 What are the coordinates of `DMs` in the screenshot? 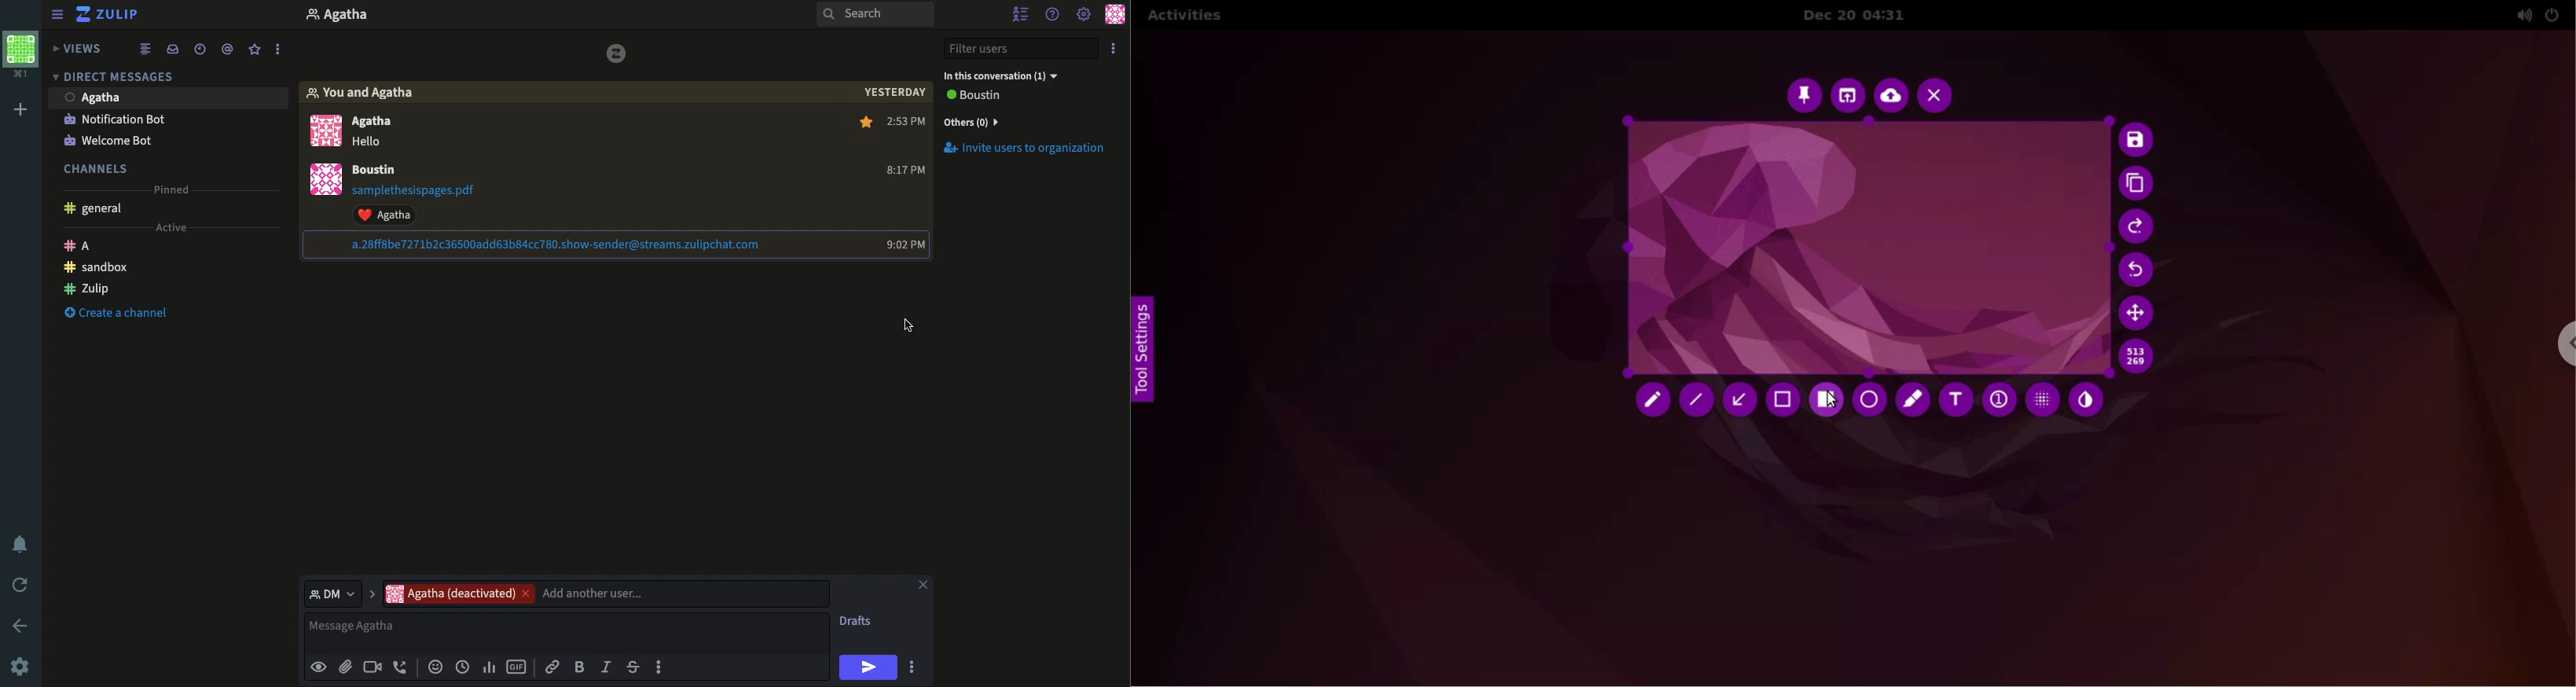 It's located at (115, 74).